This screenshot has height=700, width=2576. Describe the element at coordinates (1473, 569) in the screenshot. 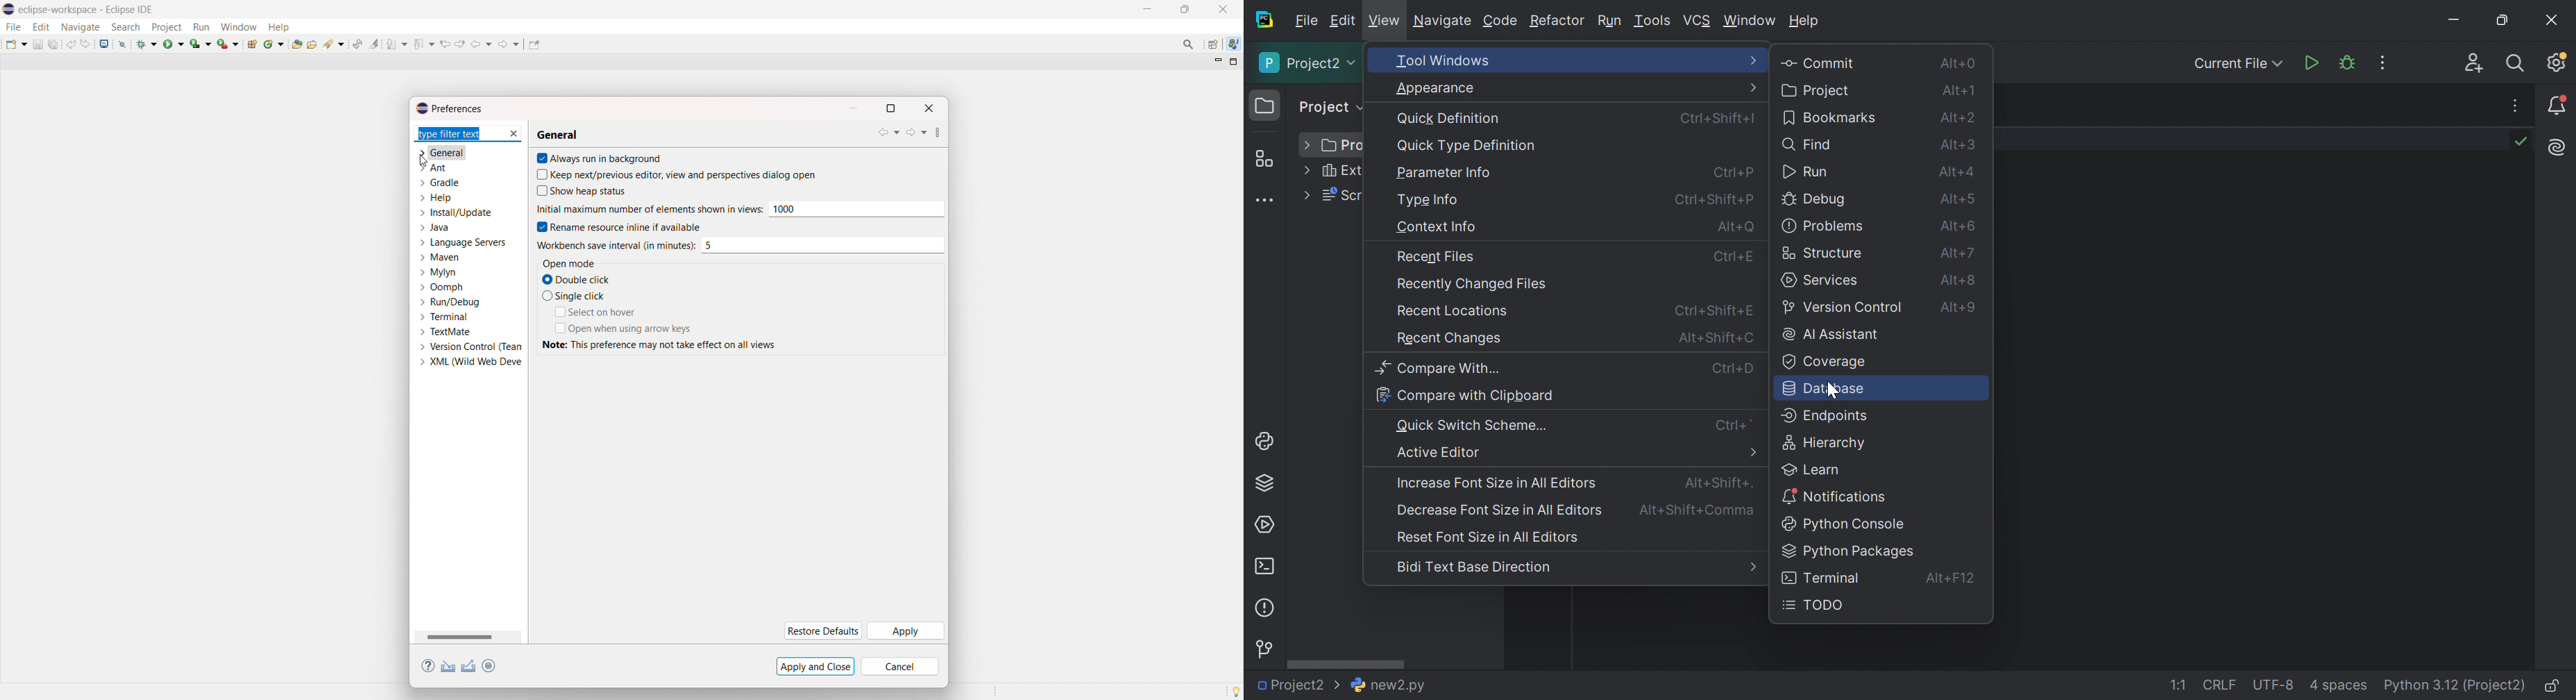

I see `Bidi text base direction` at that location.